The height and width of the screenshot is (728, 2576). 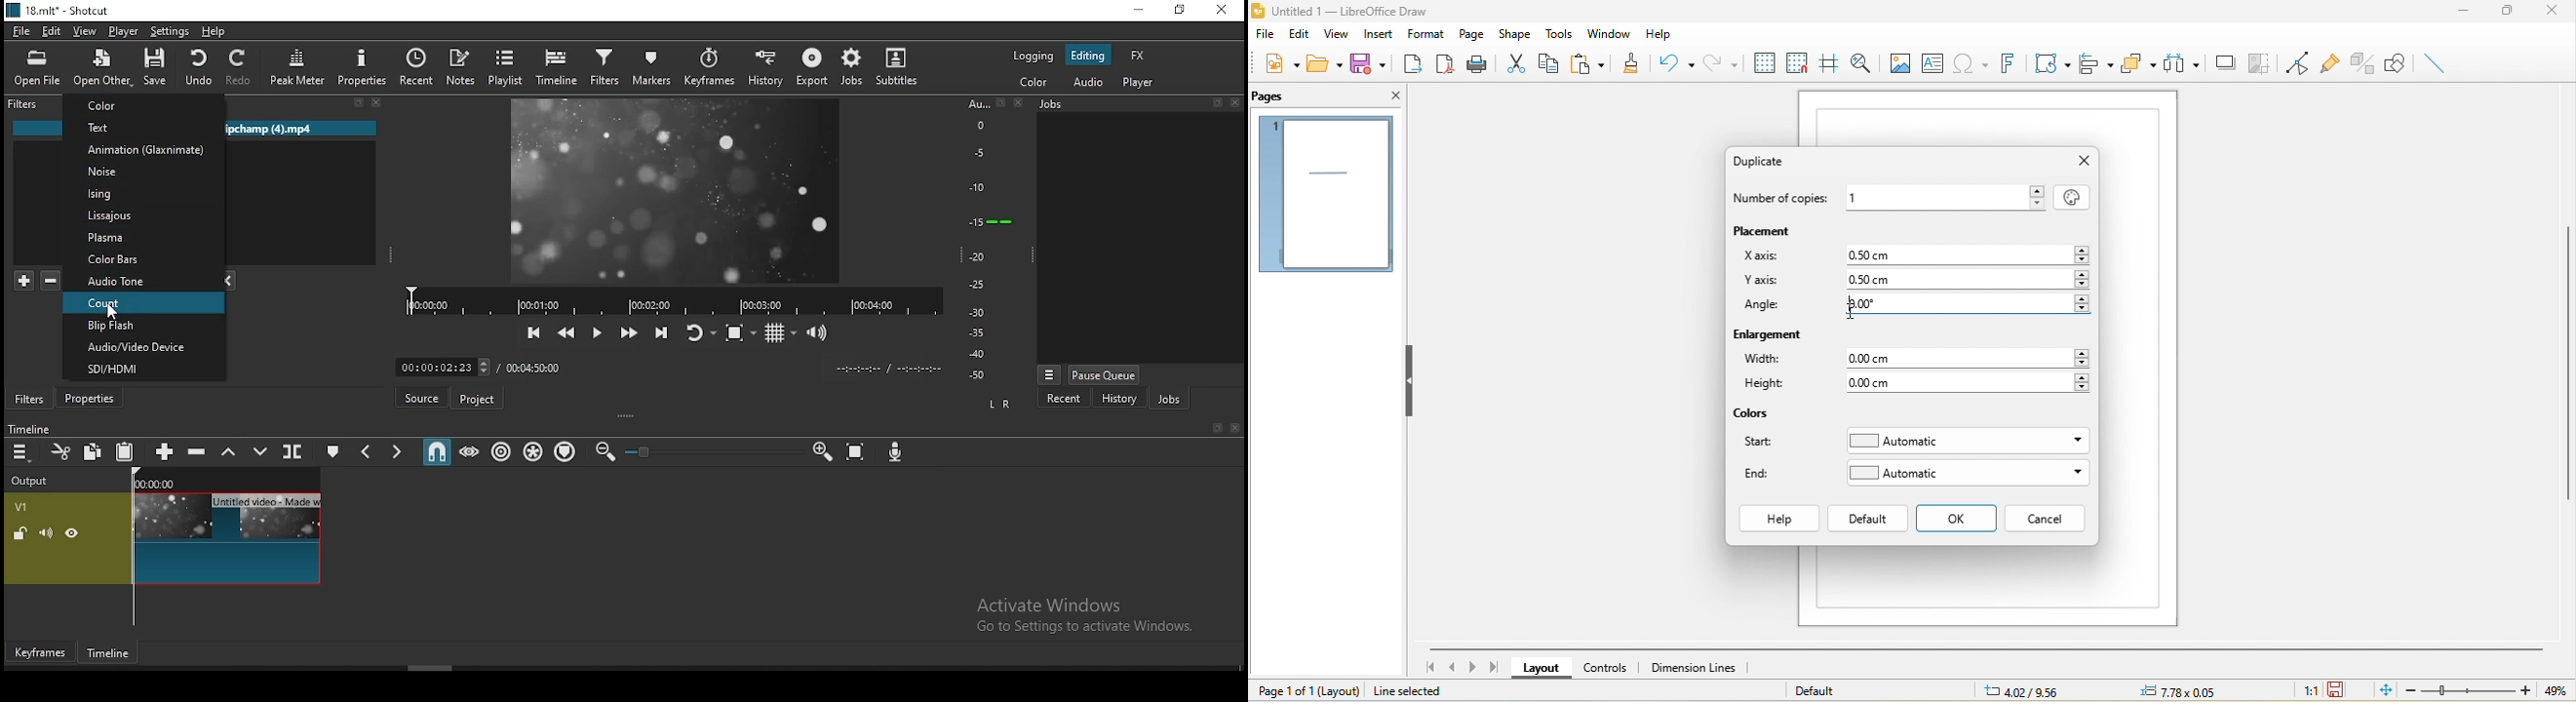 I want to click on y axis, so click(x=1761, y=282).